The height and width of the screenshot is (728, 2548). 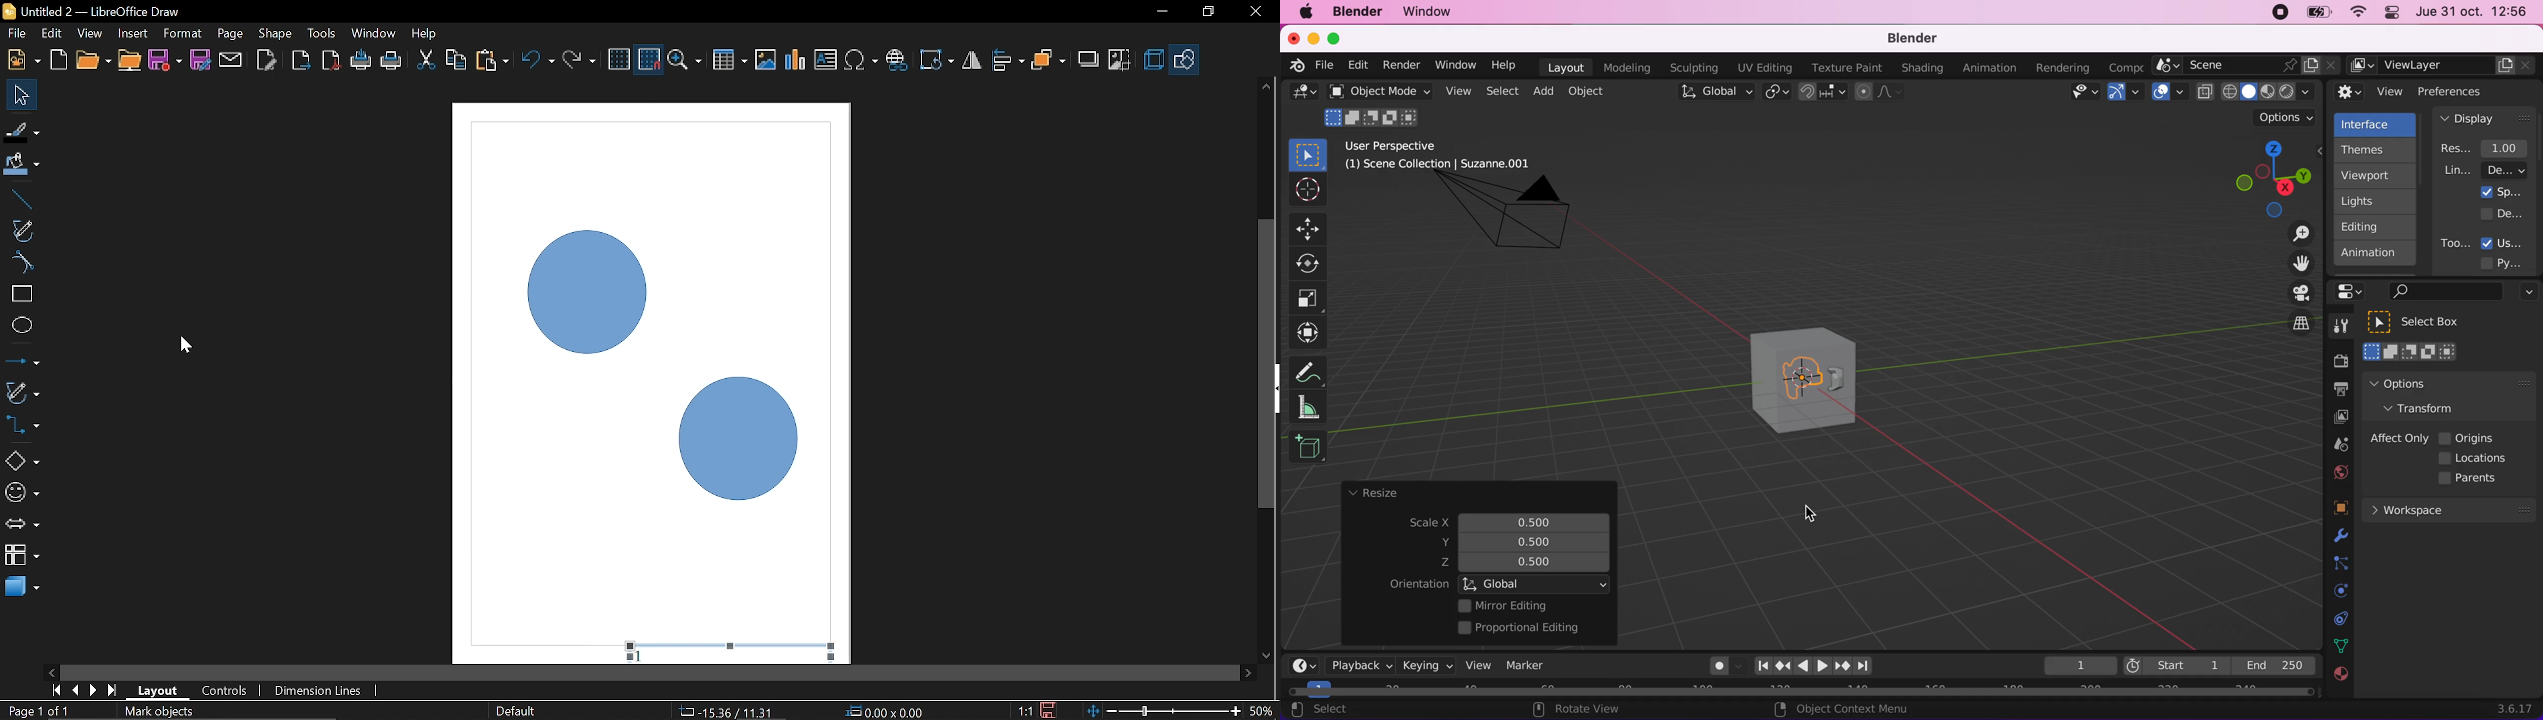 I want to click on crop image, so click(x=1120, y=61).